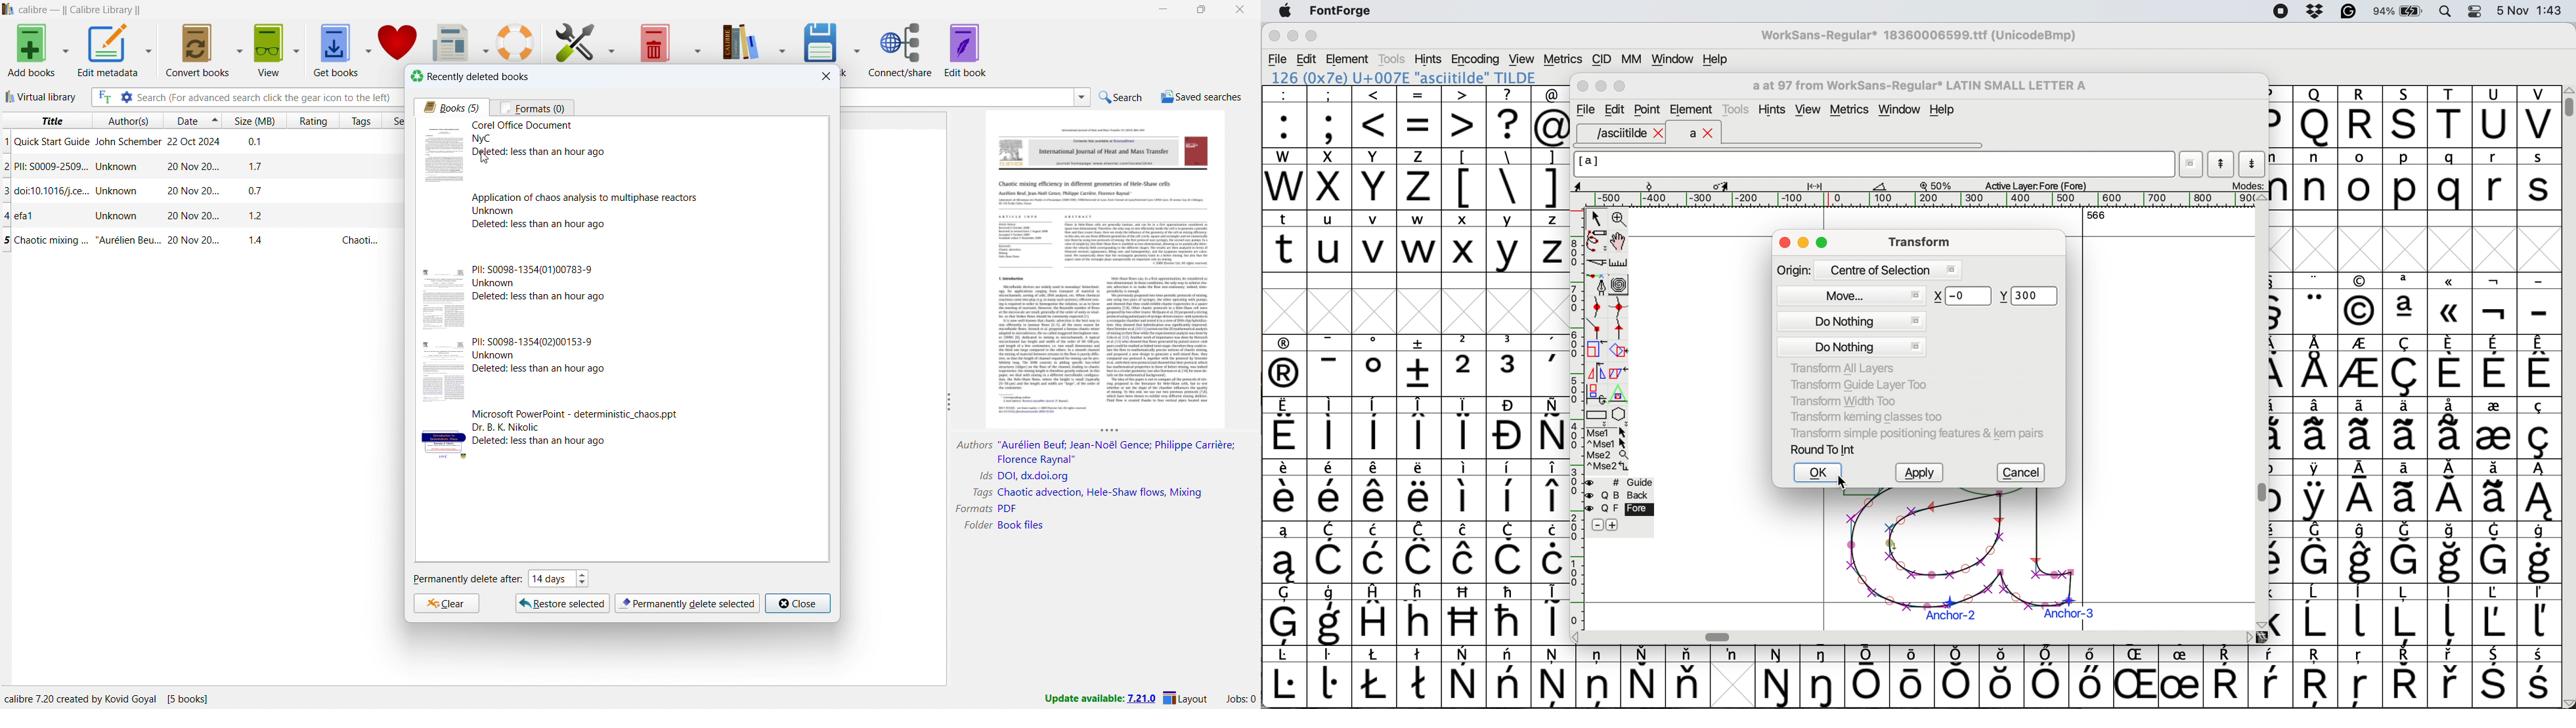 Image resolution: width=2576 pixels, height=728 pixels. Describe the element at coordinates (1285, 366) in the screenshot. I see `symbol` at that location.